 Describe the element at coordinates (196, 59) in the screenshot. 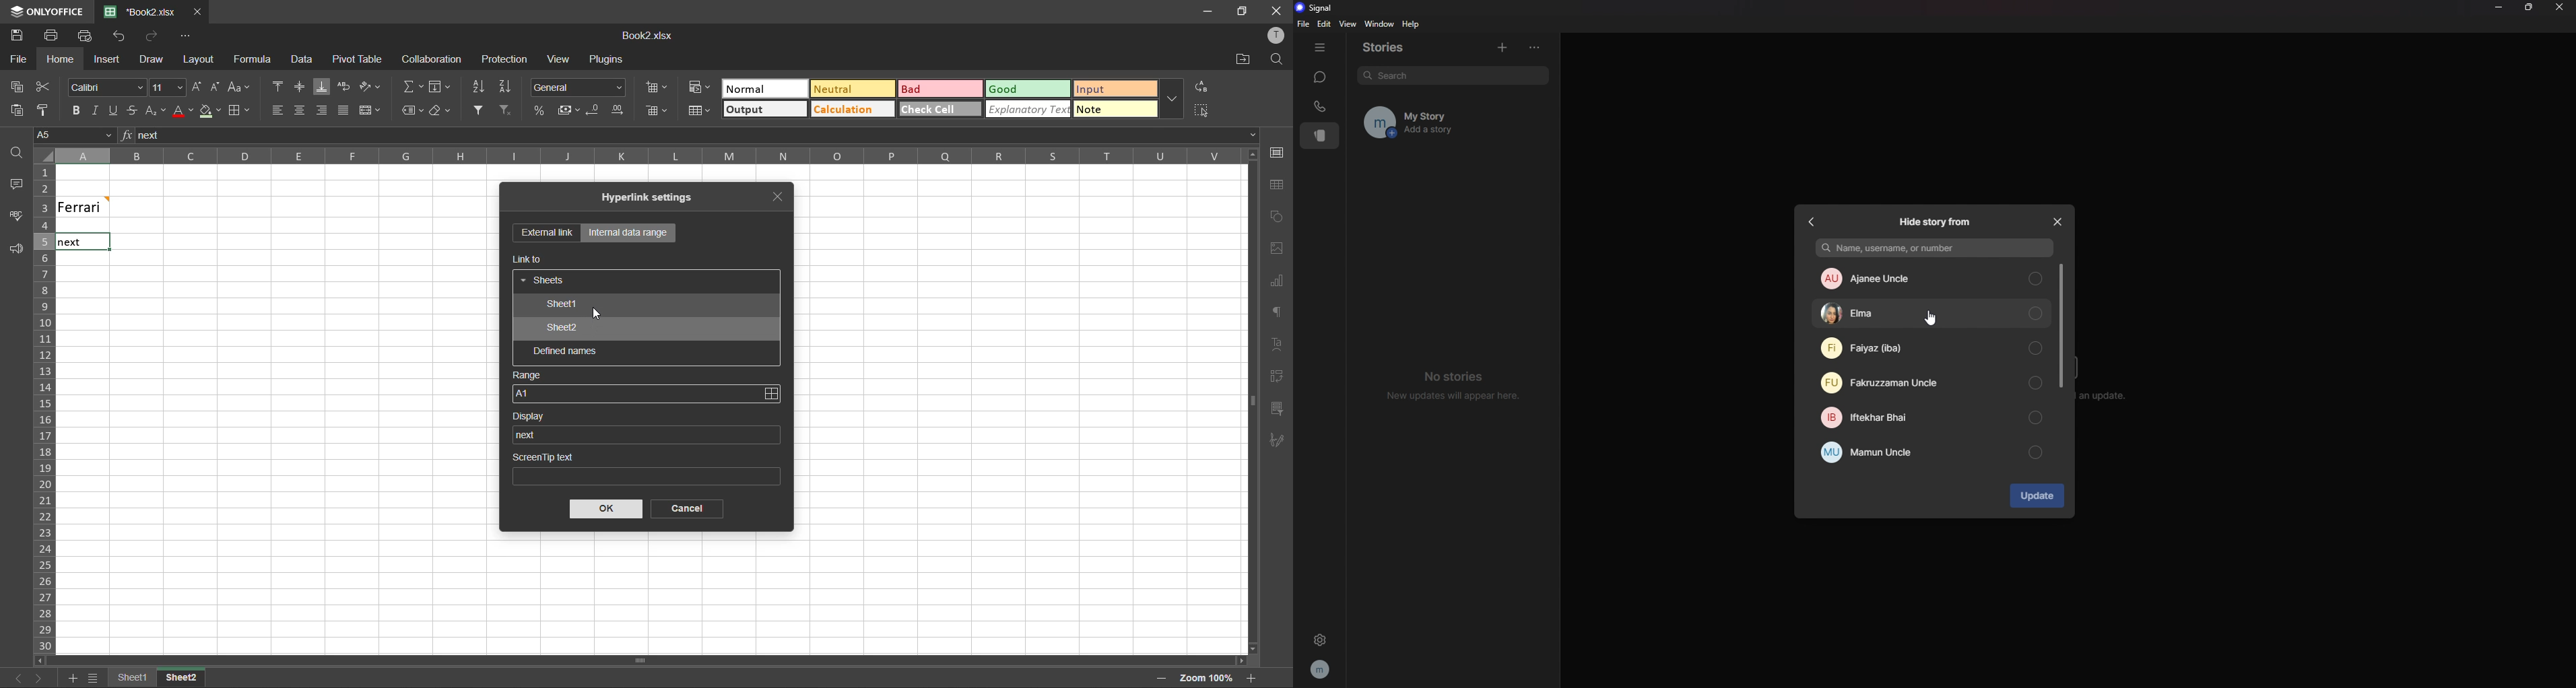

I see `layout` at that location.